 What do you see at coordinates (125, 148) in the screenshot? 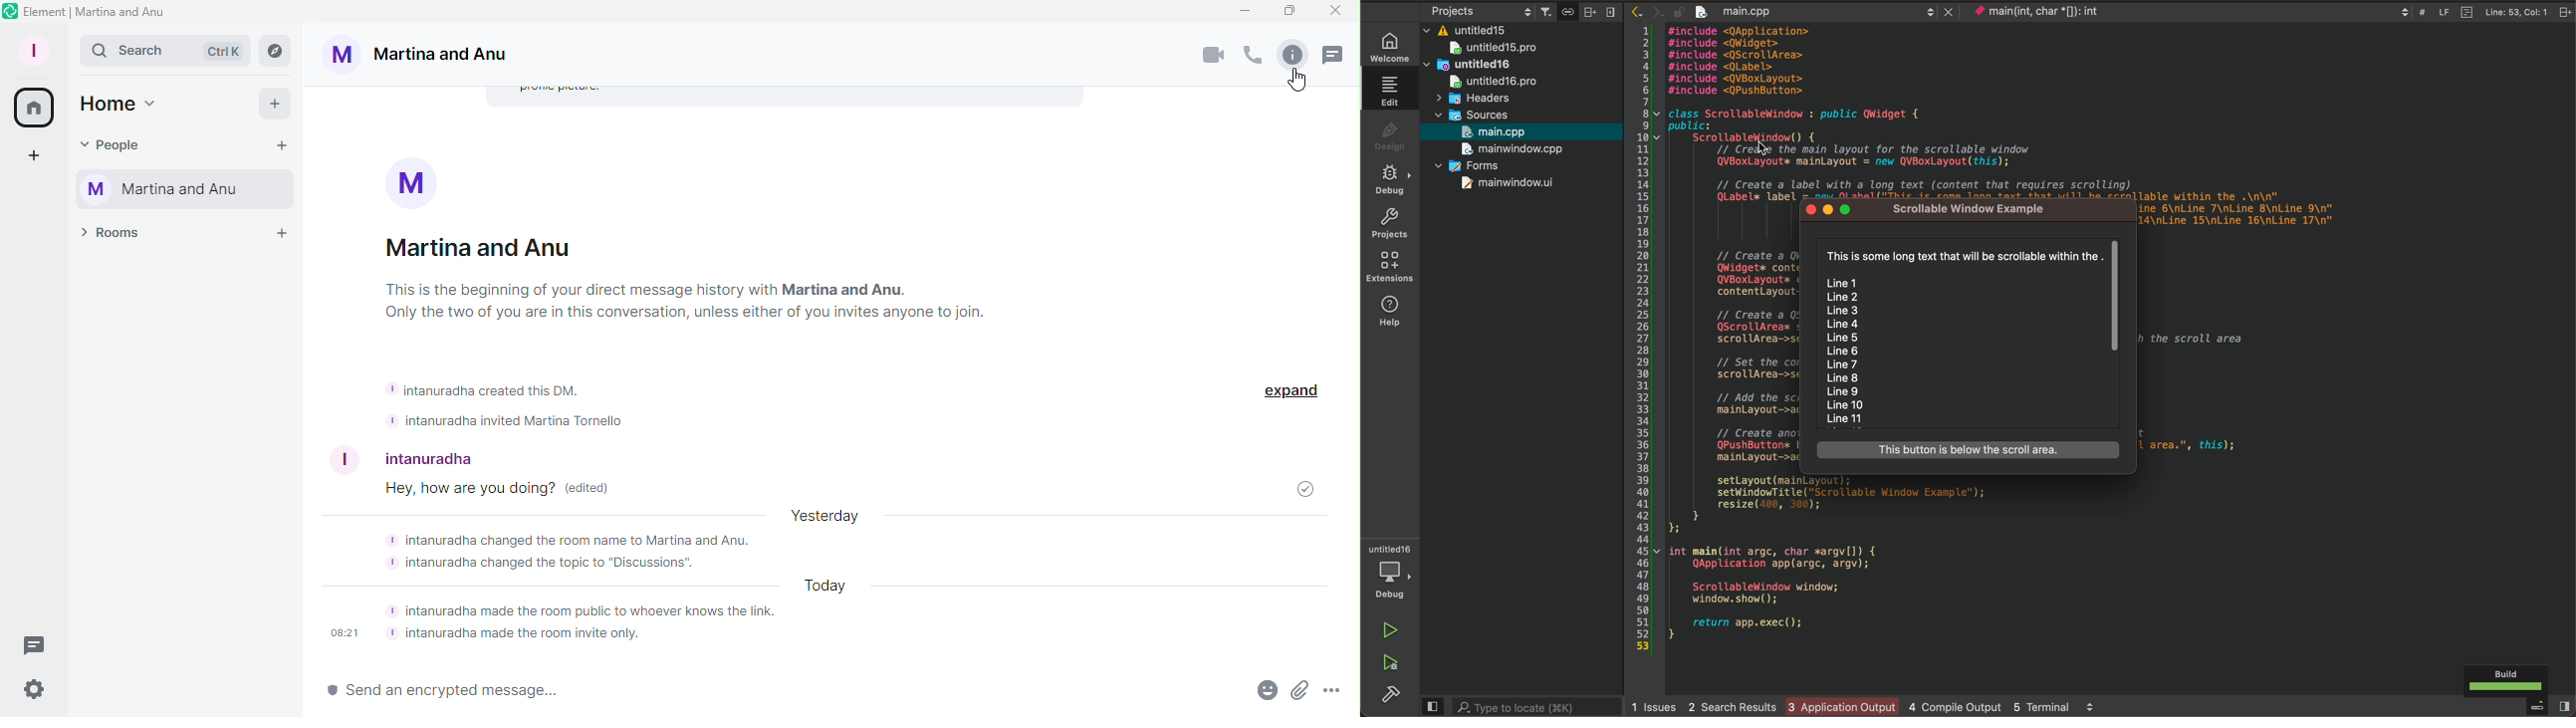
I see `People` at bounding box center [125, 148].